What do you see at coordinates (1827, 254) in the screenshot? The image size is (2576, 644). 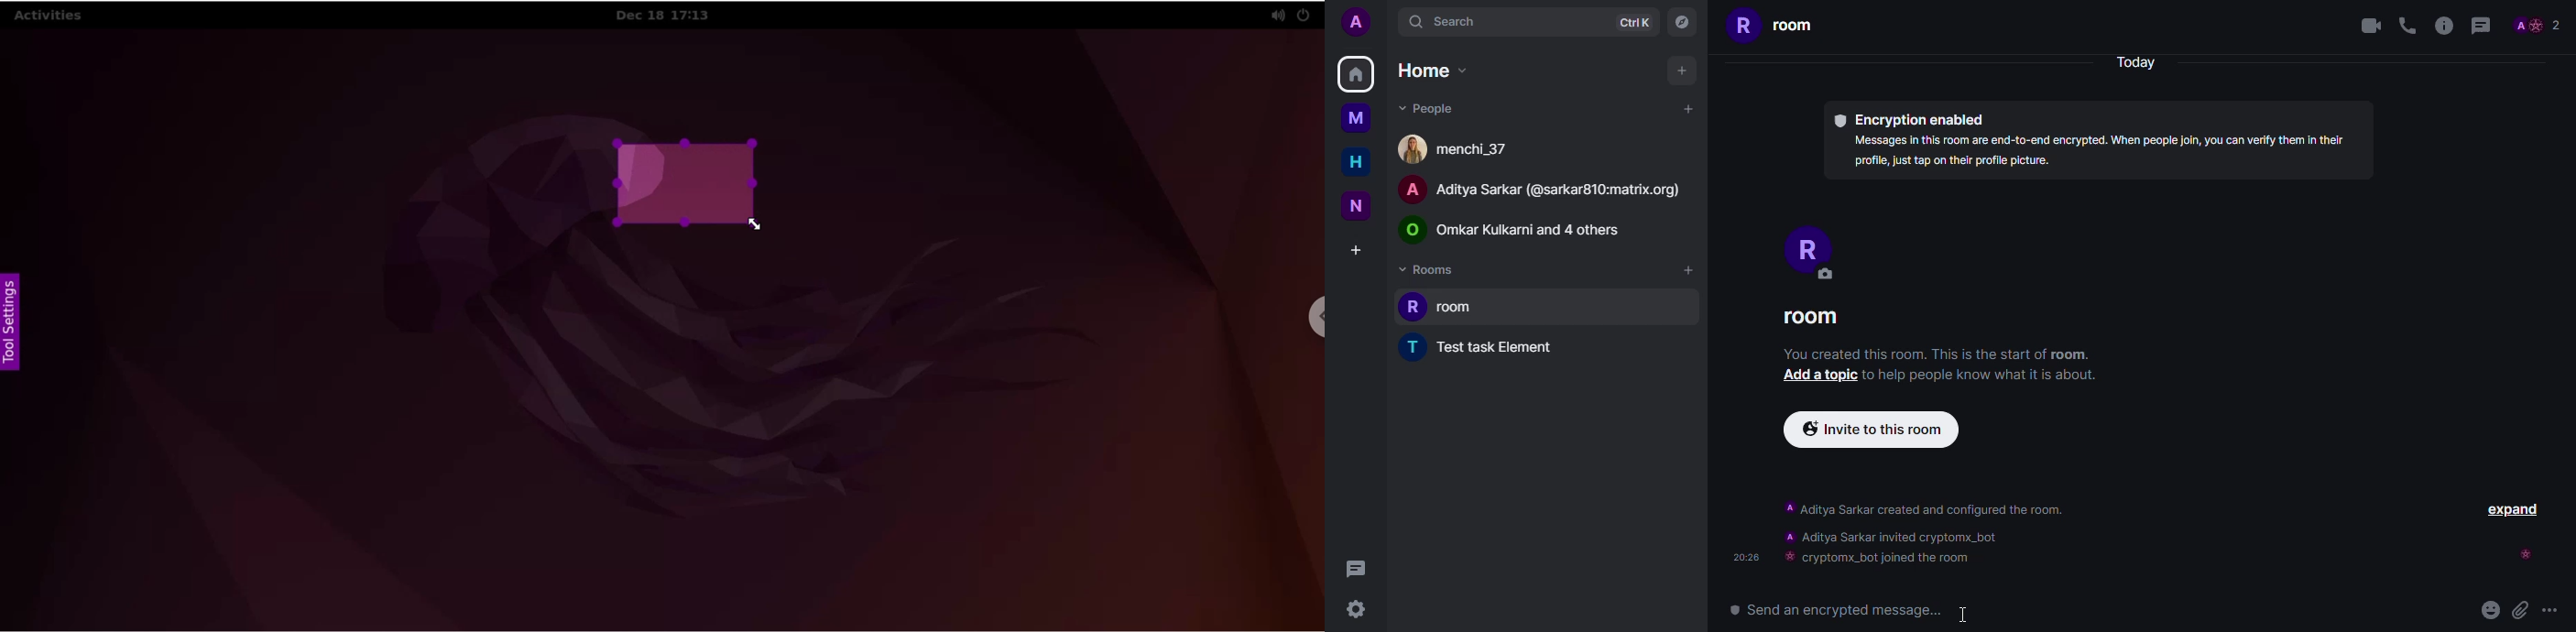 I see `PROFILE` at bounding box center [1827, 254].